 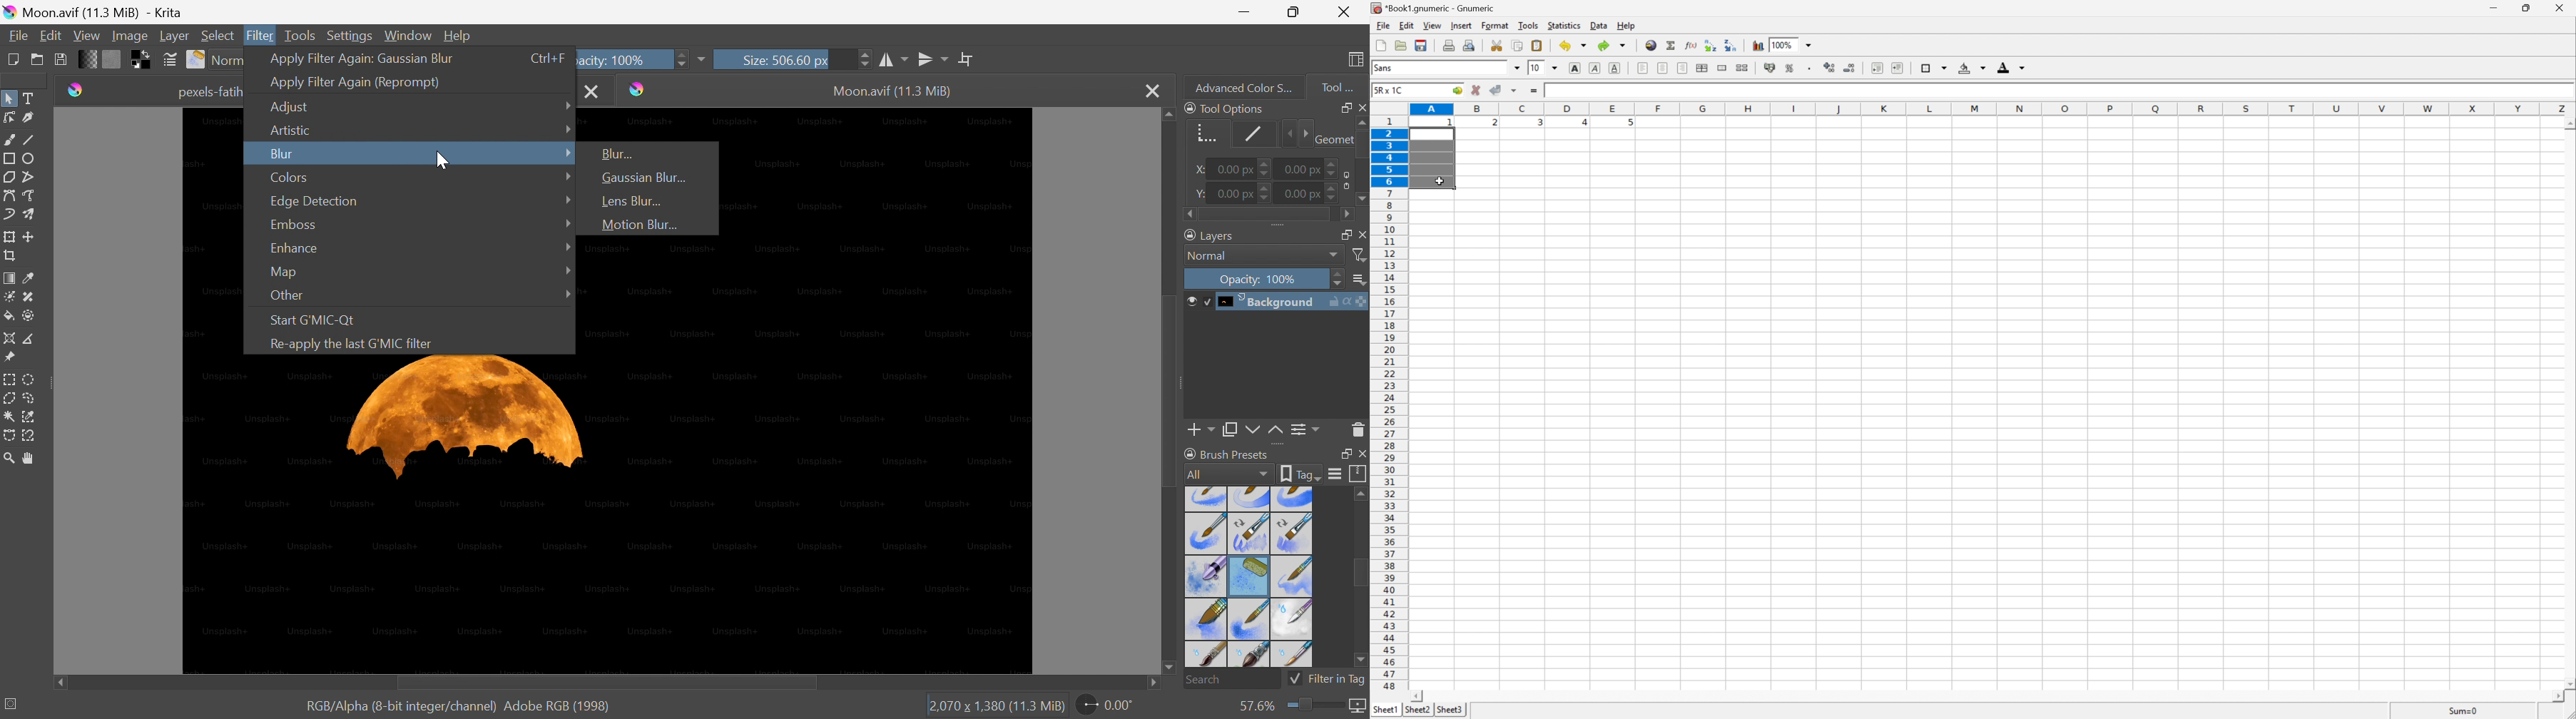 What do you see at coordinates (1973, 67) in the screenshot?
I see `background` at bounding box center [1973, 67].